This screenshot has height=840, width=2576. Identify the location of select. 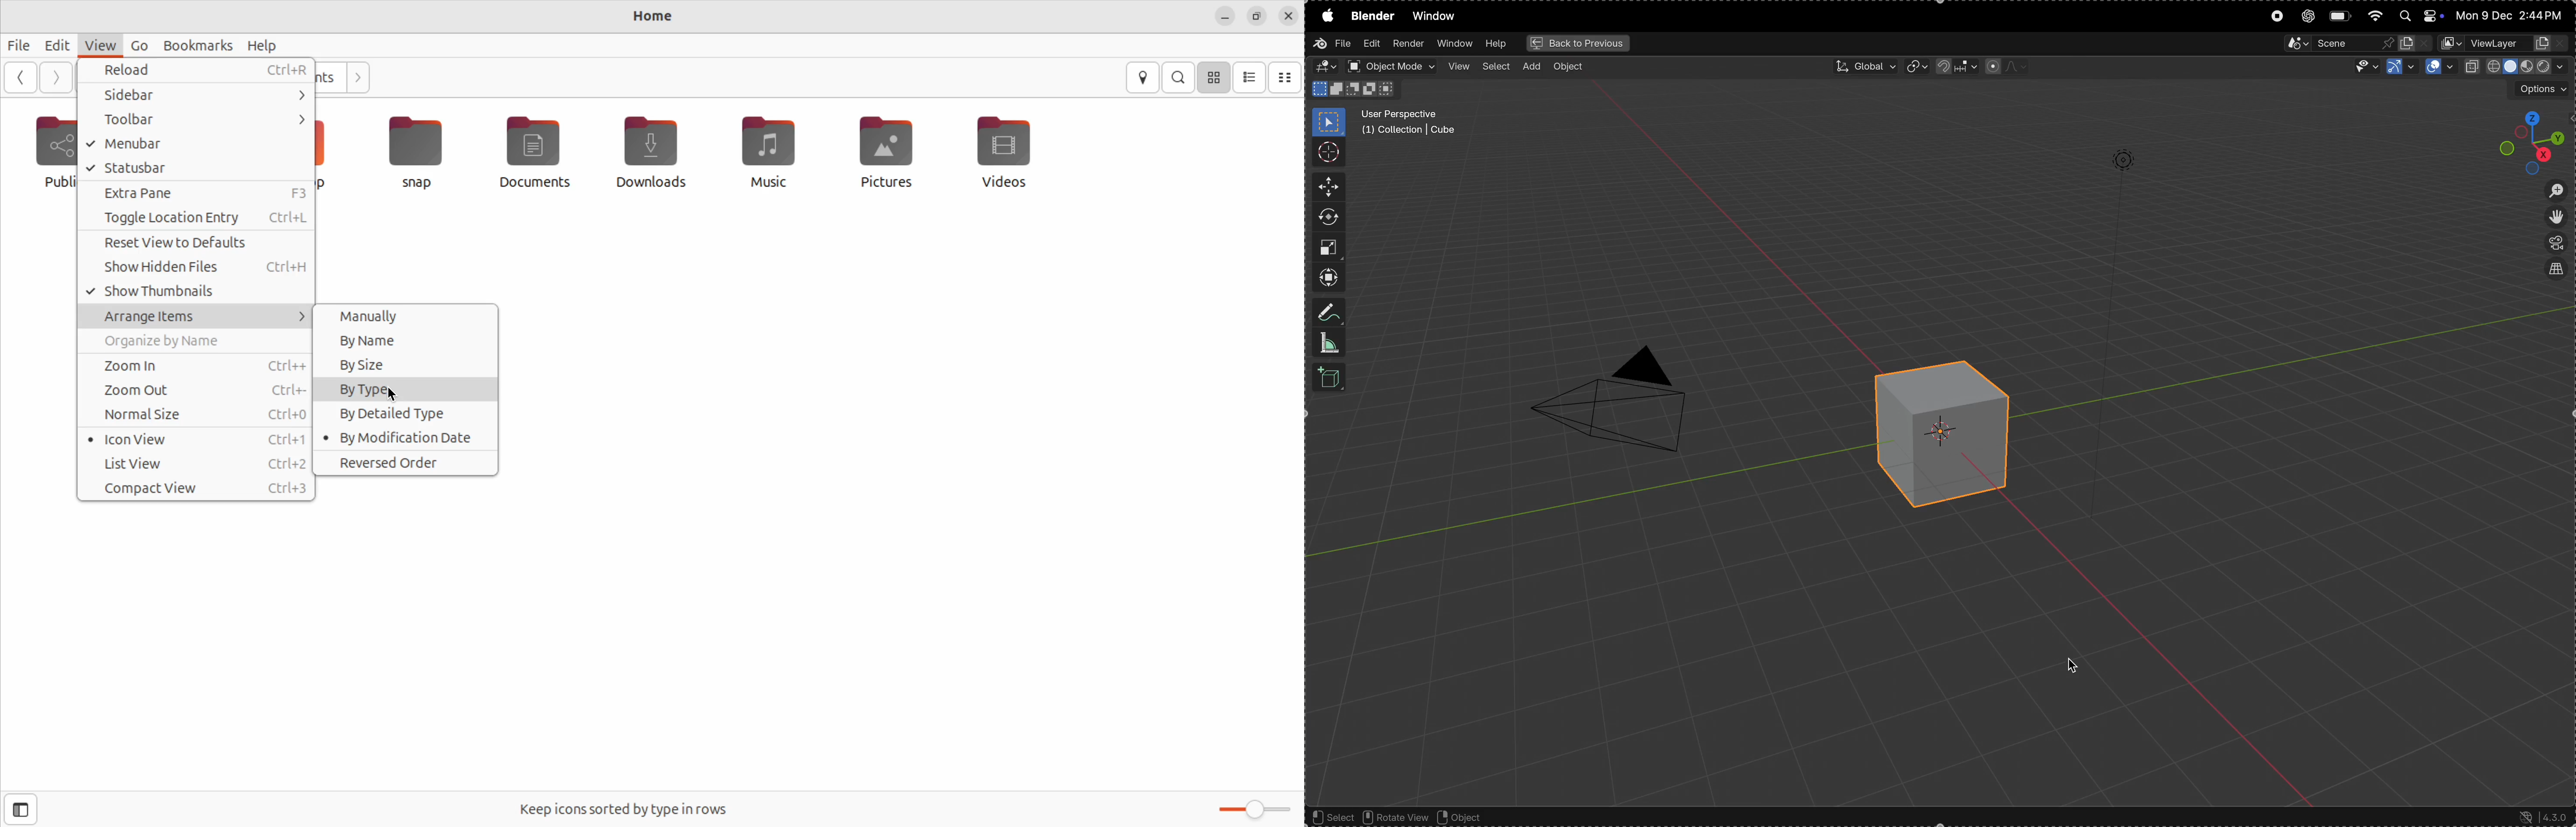
(1332, 817).